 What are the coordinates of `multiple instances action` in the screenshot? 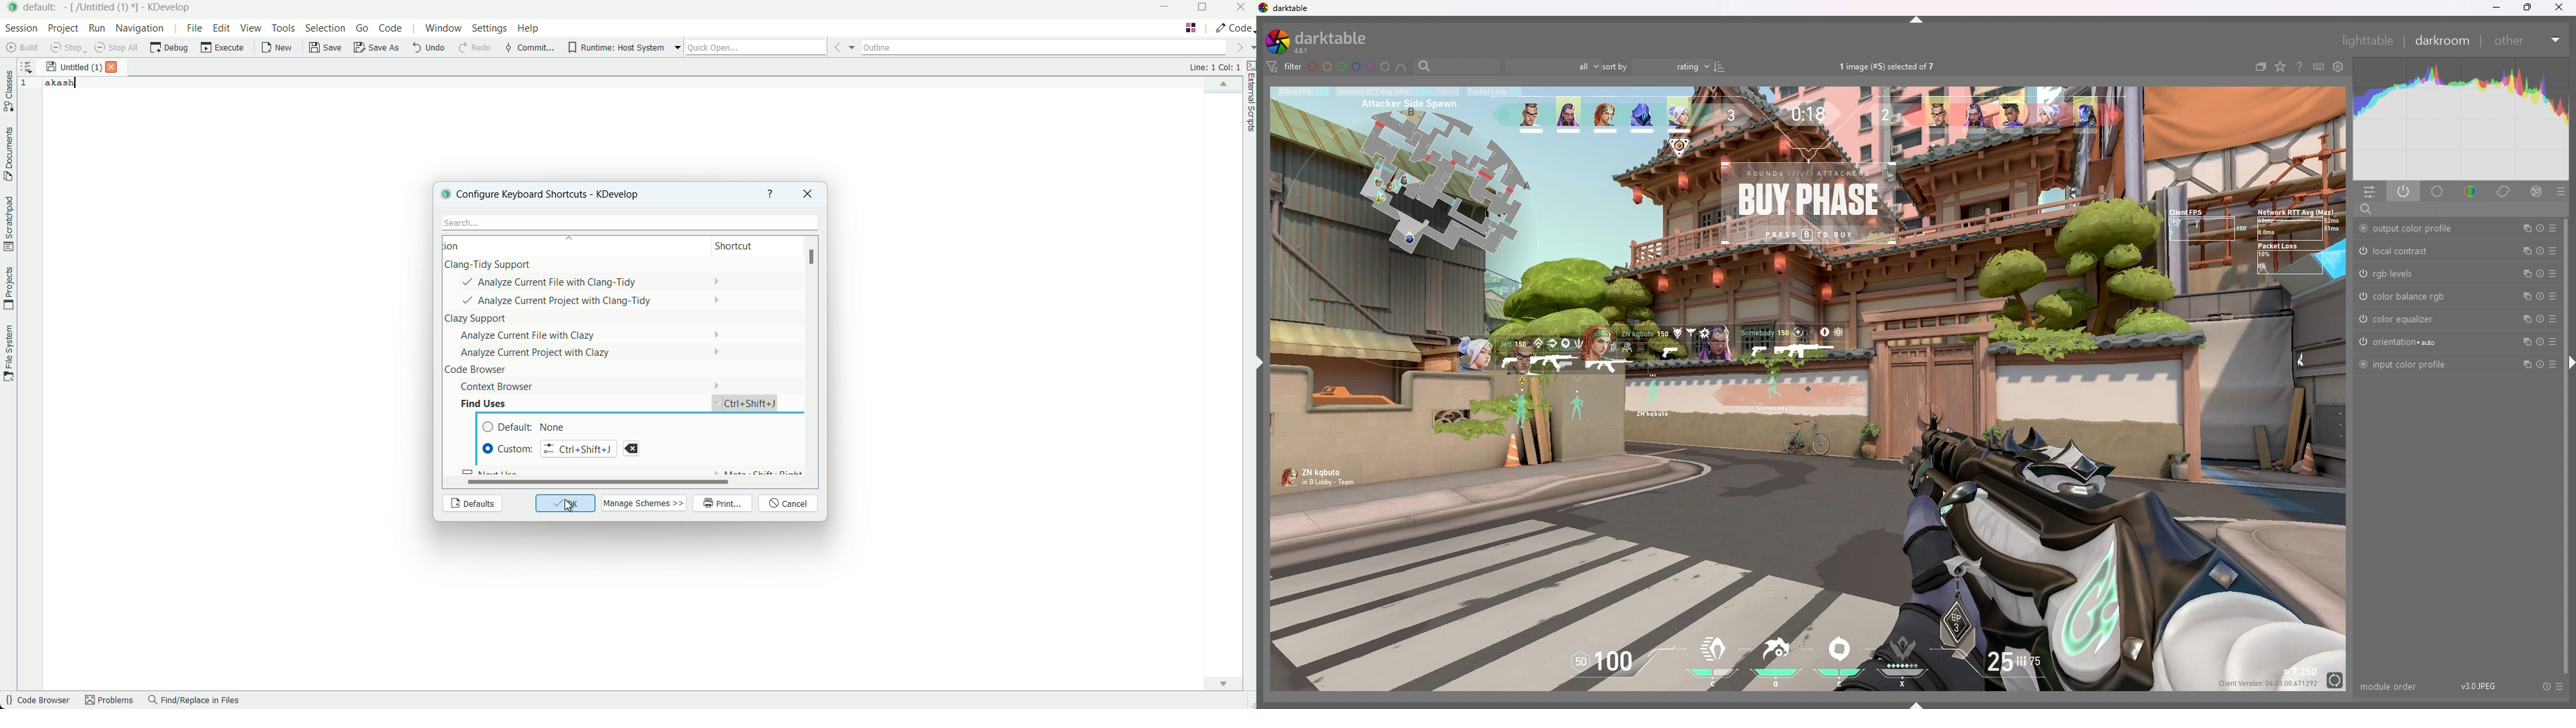 It's located at (2525, 341).